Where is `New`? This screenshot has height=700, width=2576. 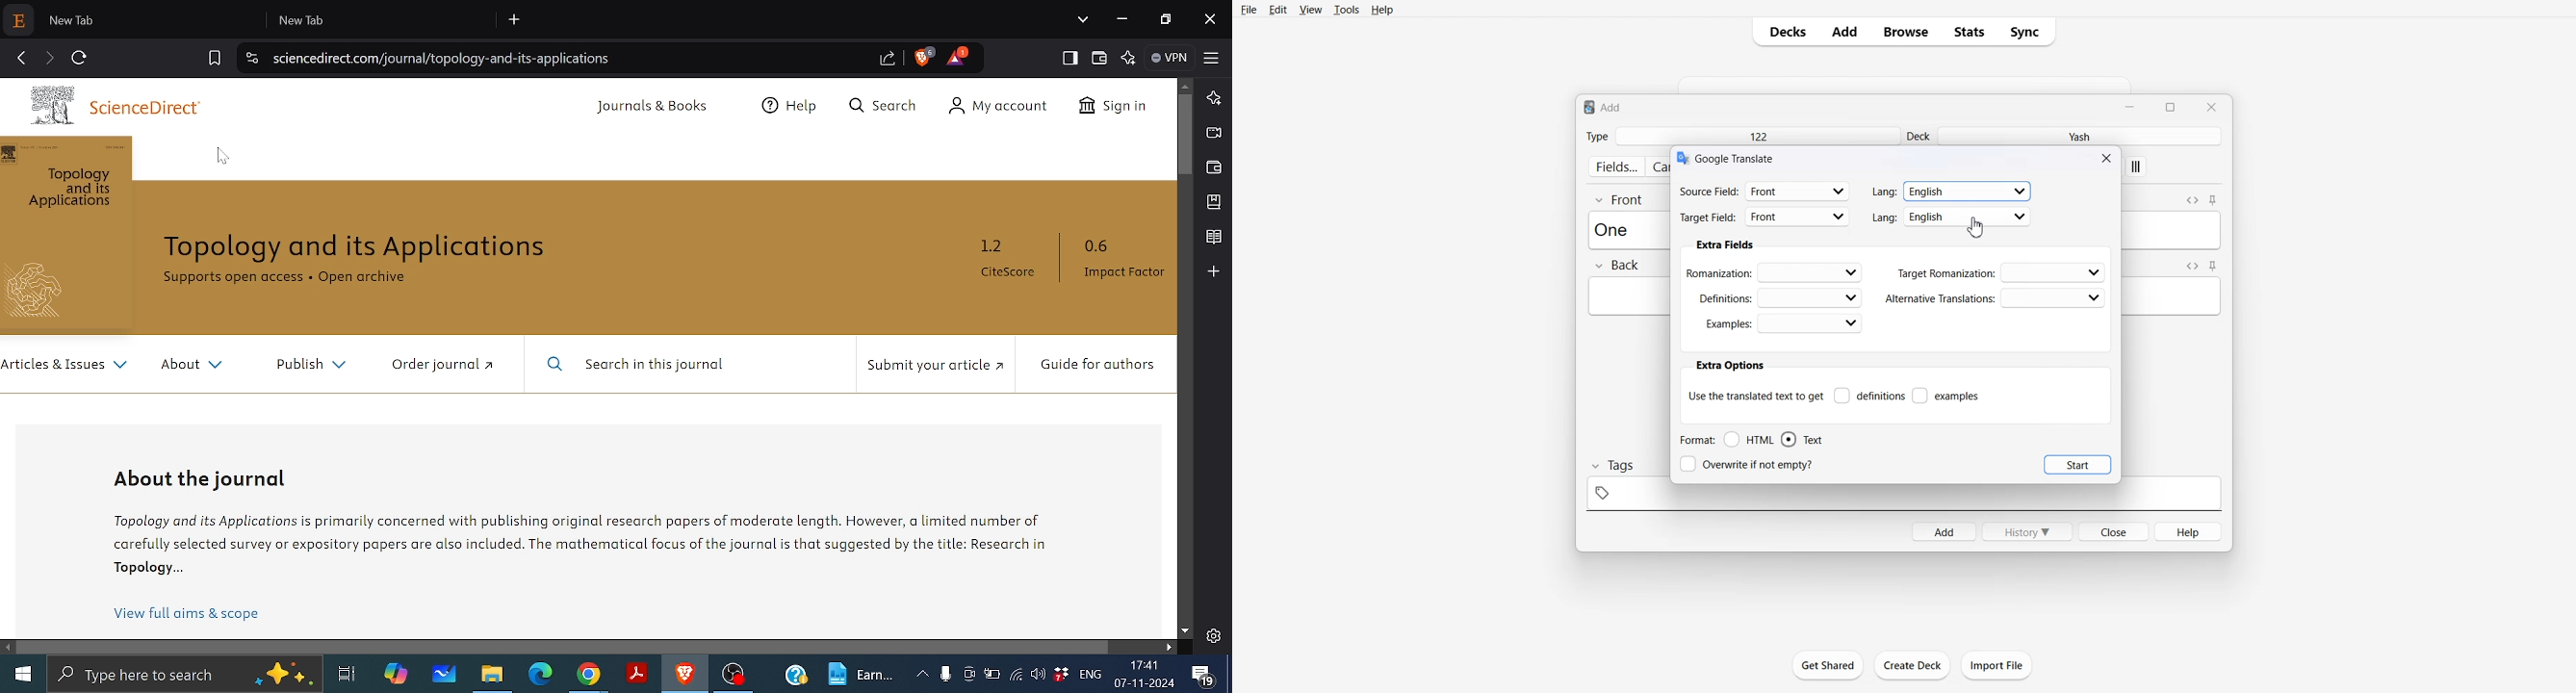 New is located at coordinates (863, 673).